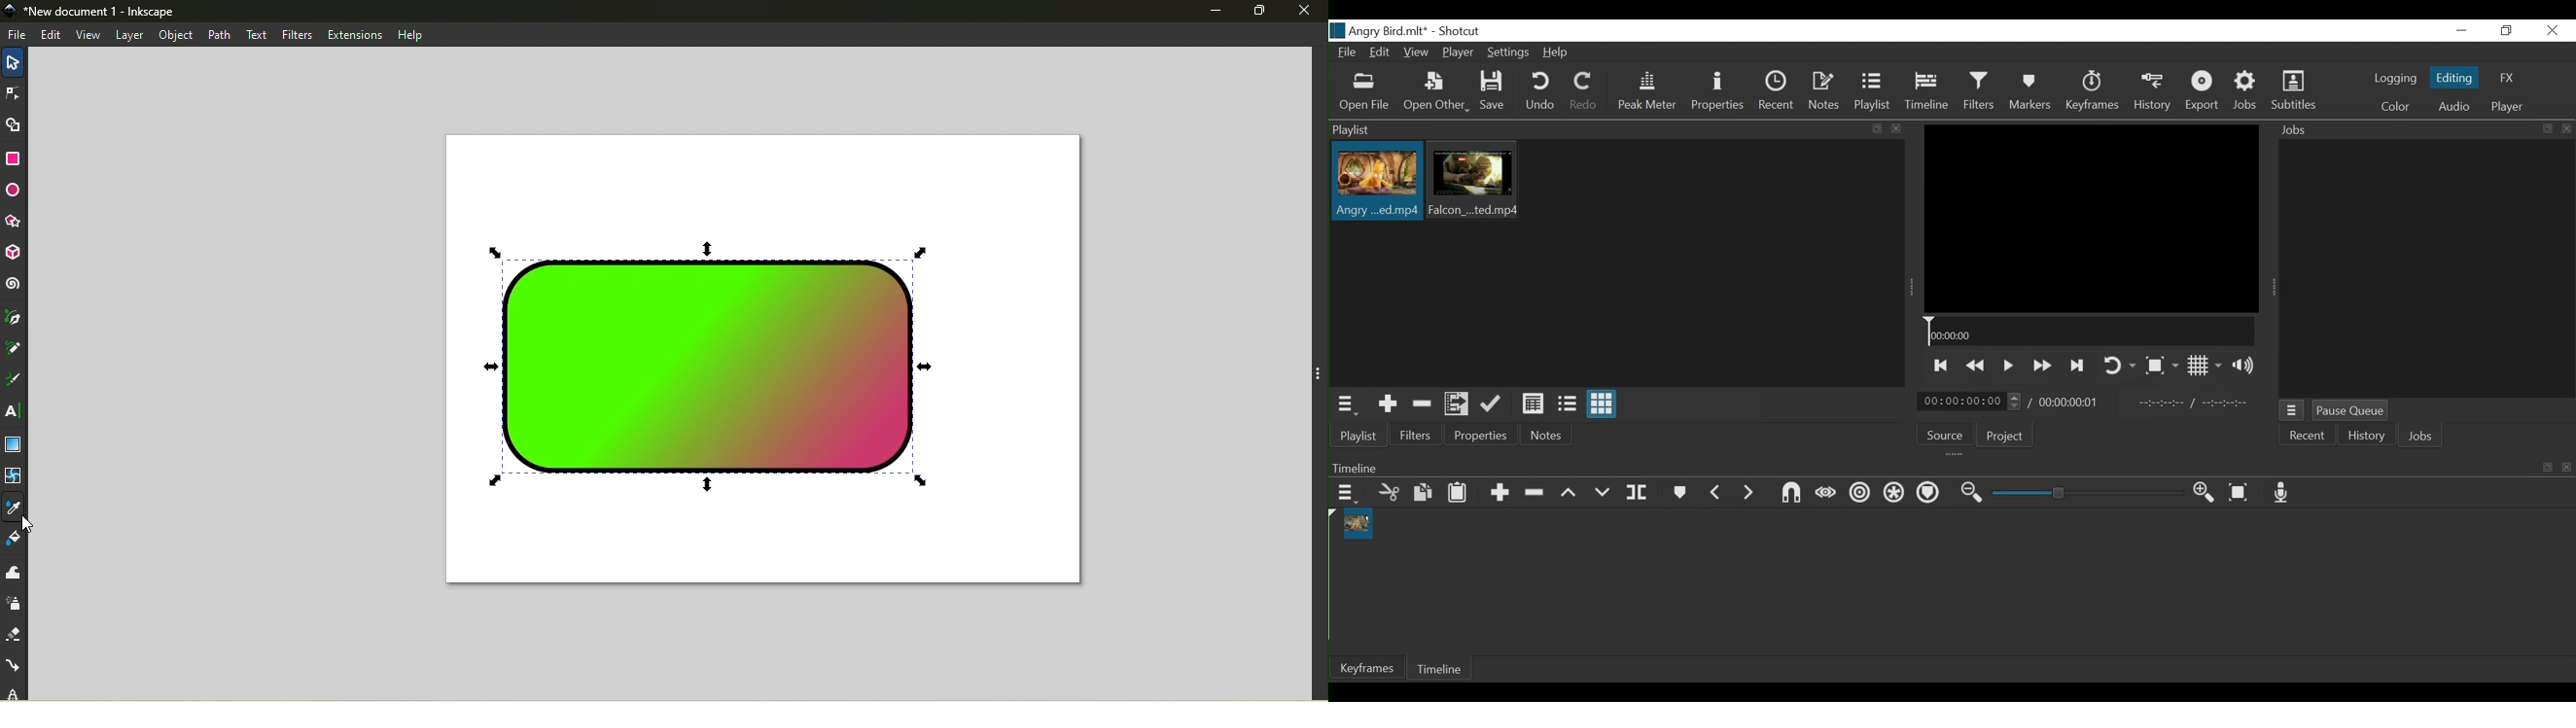  What do you see at coordinates (2242, 493) in the screenshot?
I see `Zoom timeline to fit` at bounding box center [2242, 493].